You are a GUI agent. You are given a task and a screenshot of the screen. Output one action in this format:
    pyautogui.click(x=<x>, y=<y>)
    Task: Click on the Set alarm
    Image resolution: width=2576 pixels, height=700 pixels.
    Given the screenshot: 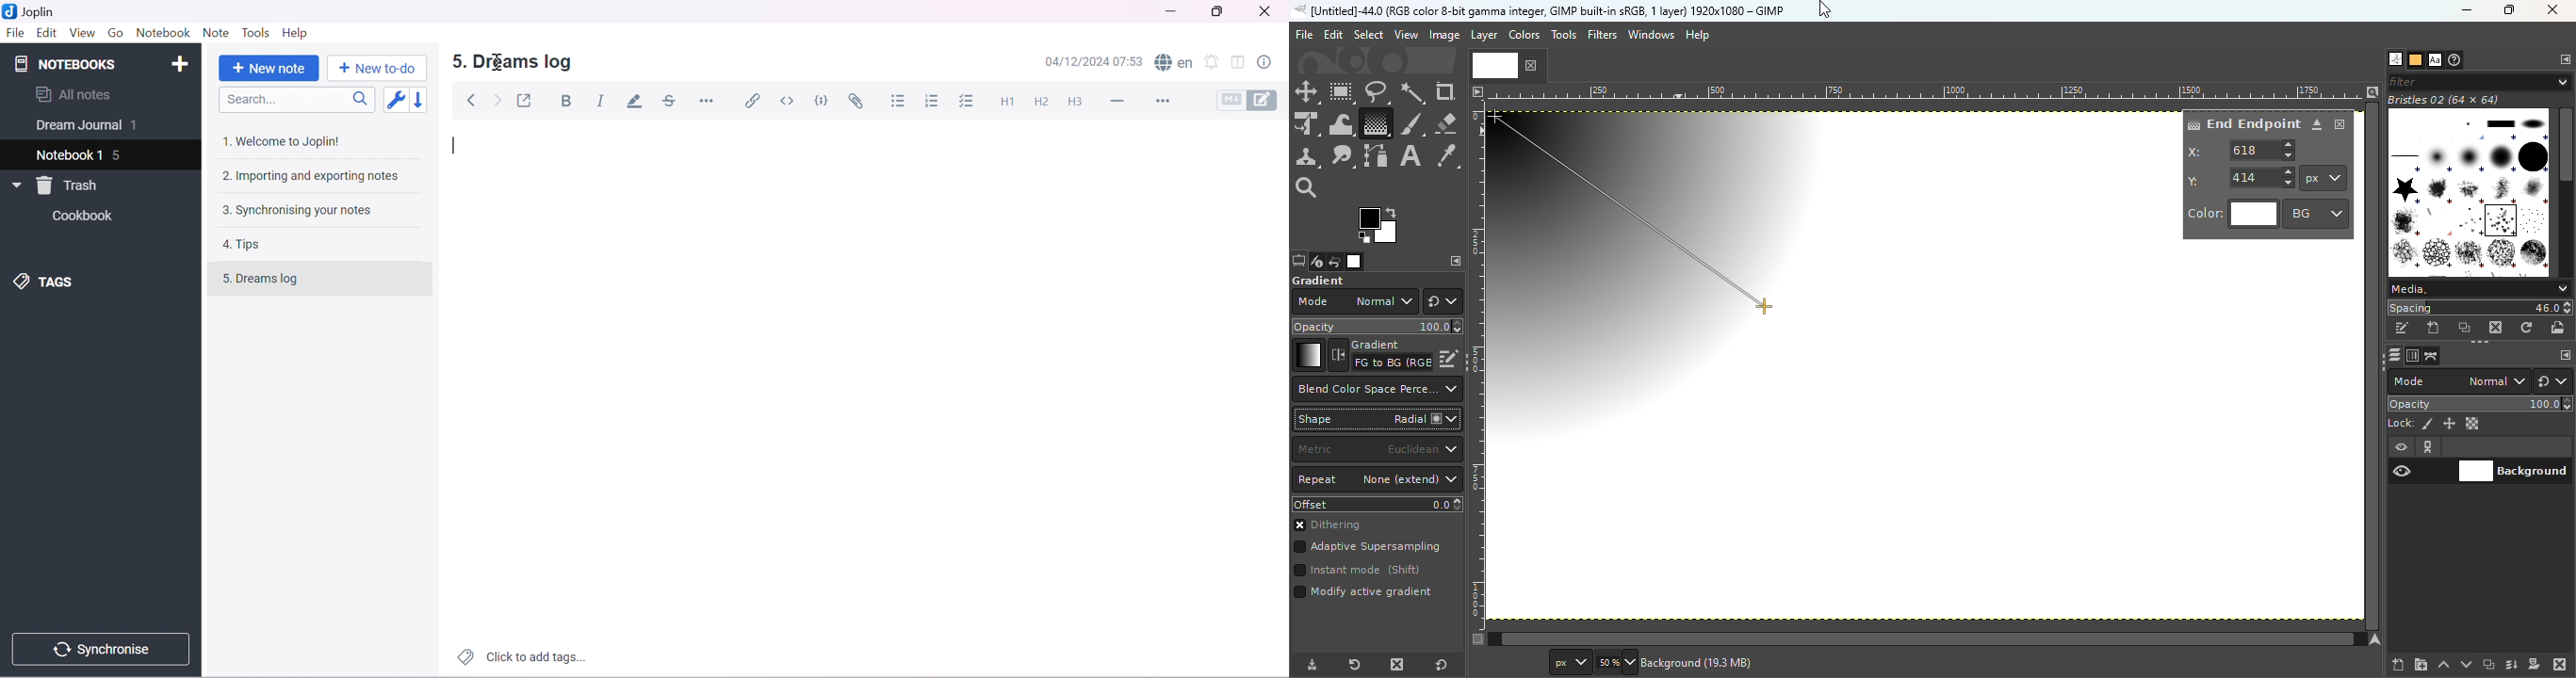 What is the action you would take?
    pyautogui.click(x=1214, y=62)
    